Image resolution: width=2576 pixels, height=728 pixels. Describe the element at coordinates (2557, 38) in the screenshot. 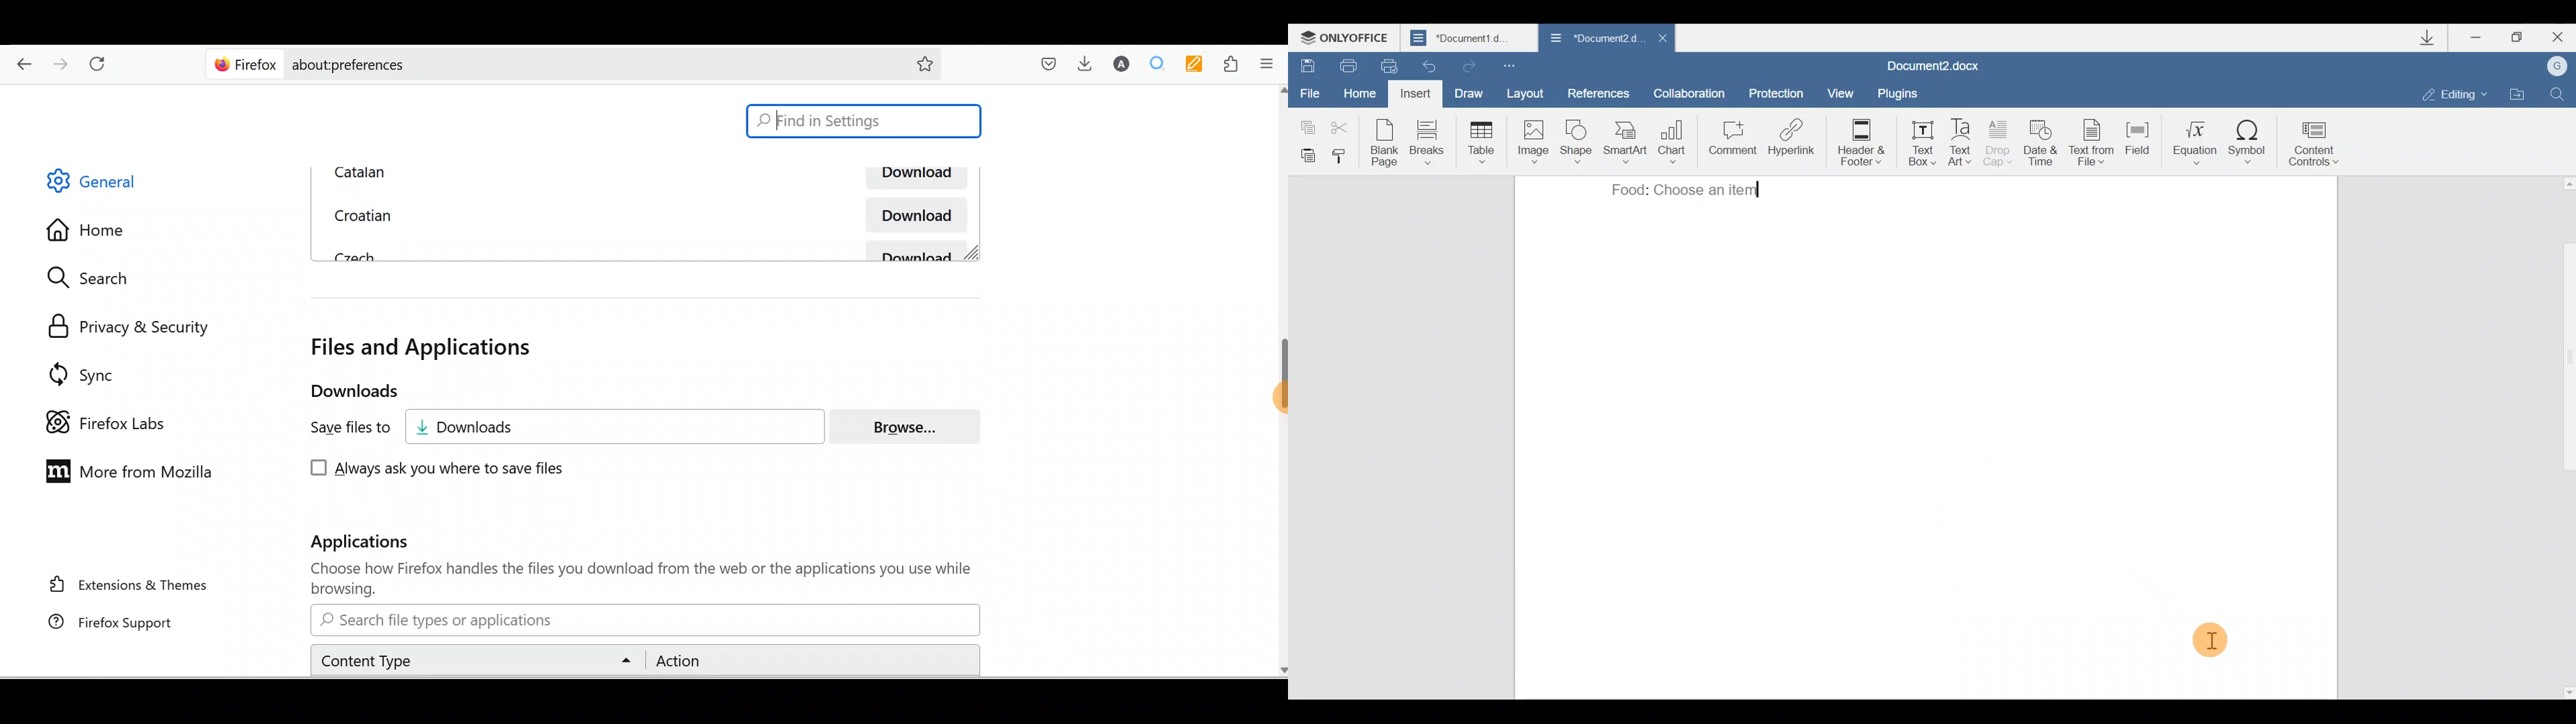

I see `Close` at that location.